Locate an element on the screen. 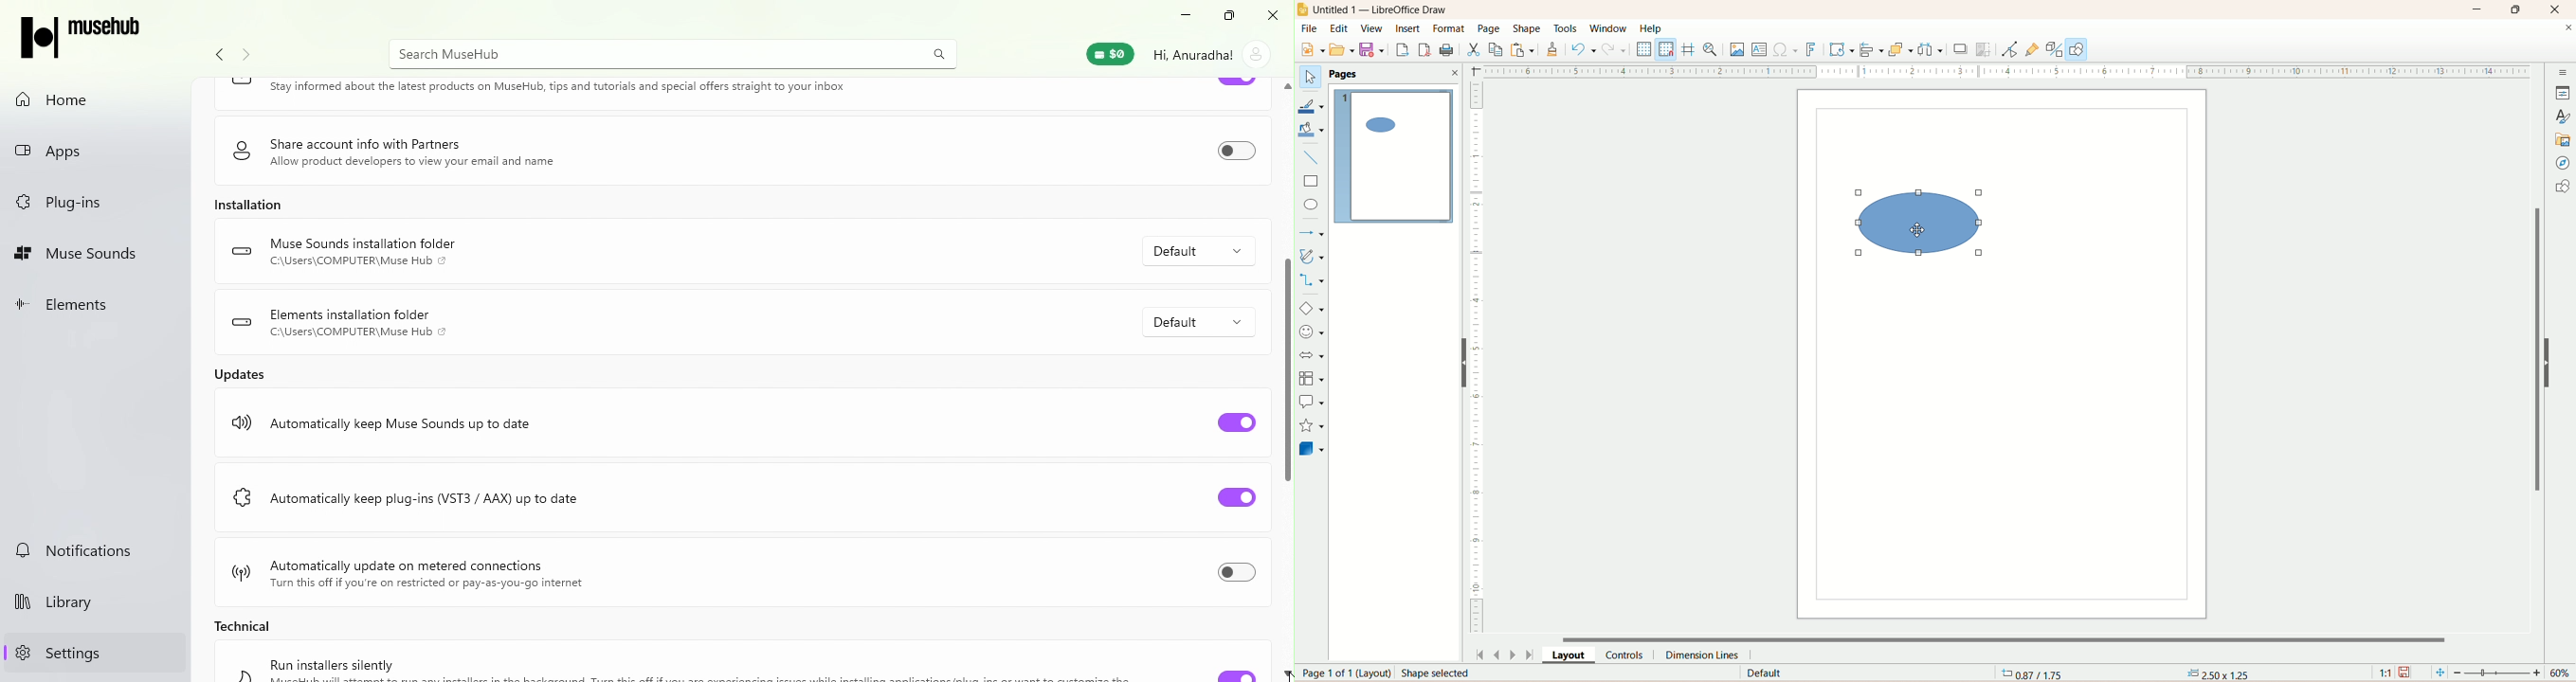 This screenshot has height=700, width=2576. close is located at coordinates (2561, 9).